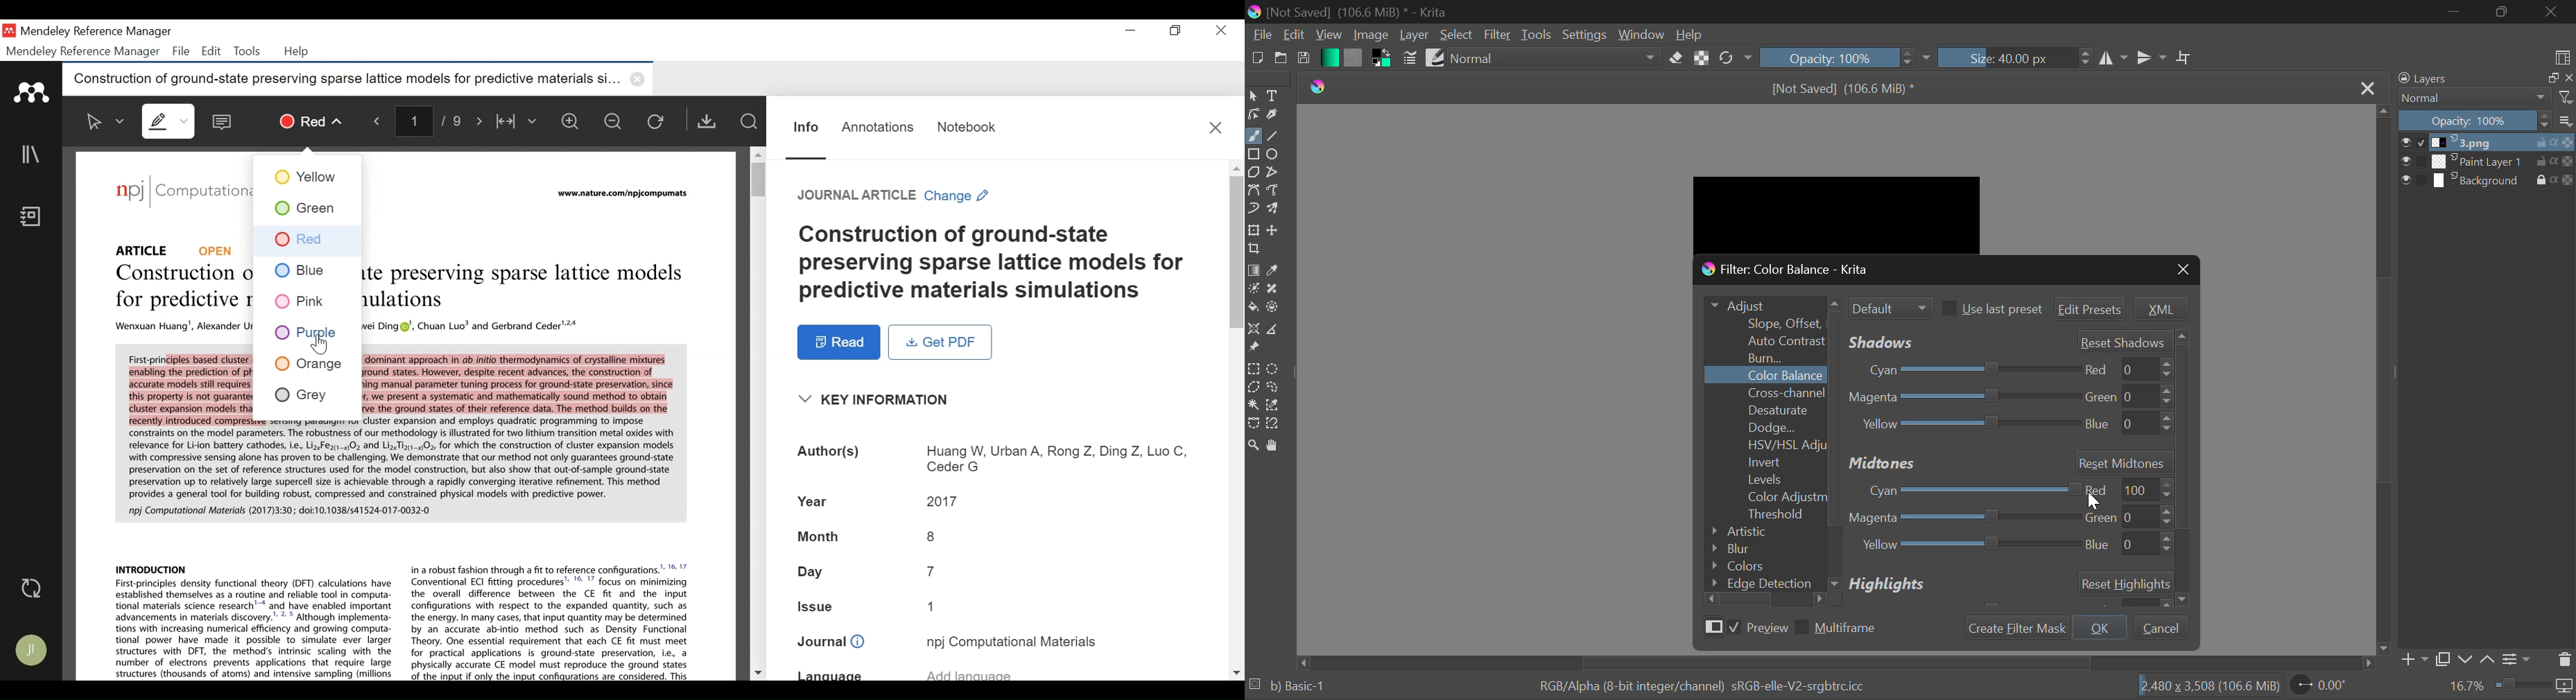  What do you see at coordinates (1176, 30) in the screenshot?
I see `Restore` at bounding box center [1176, 30].